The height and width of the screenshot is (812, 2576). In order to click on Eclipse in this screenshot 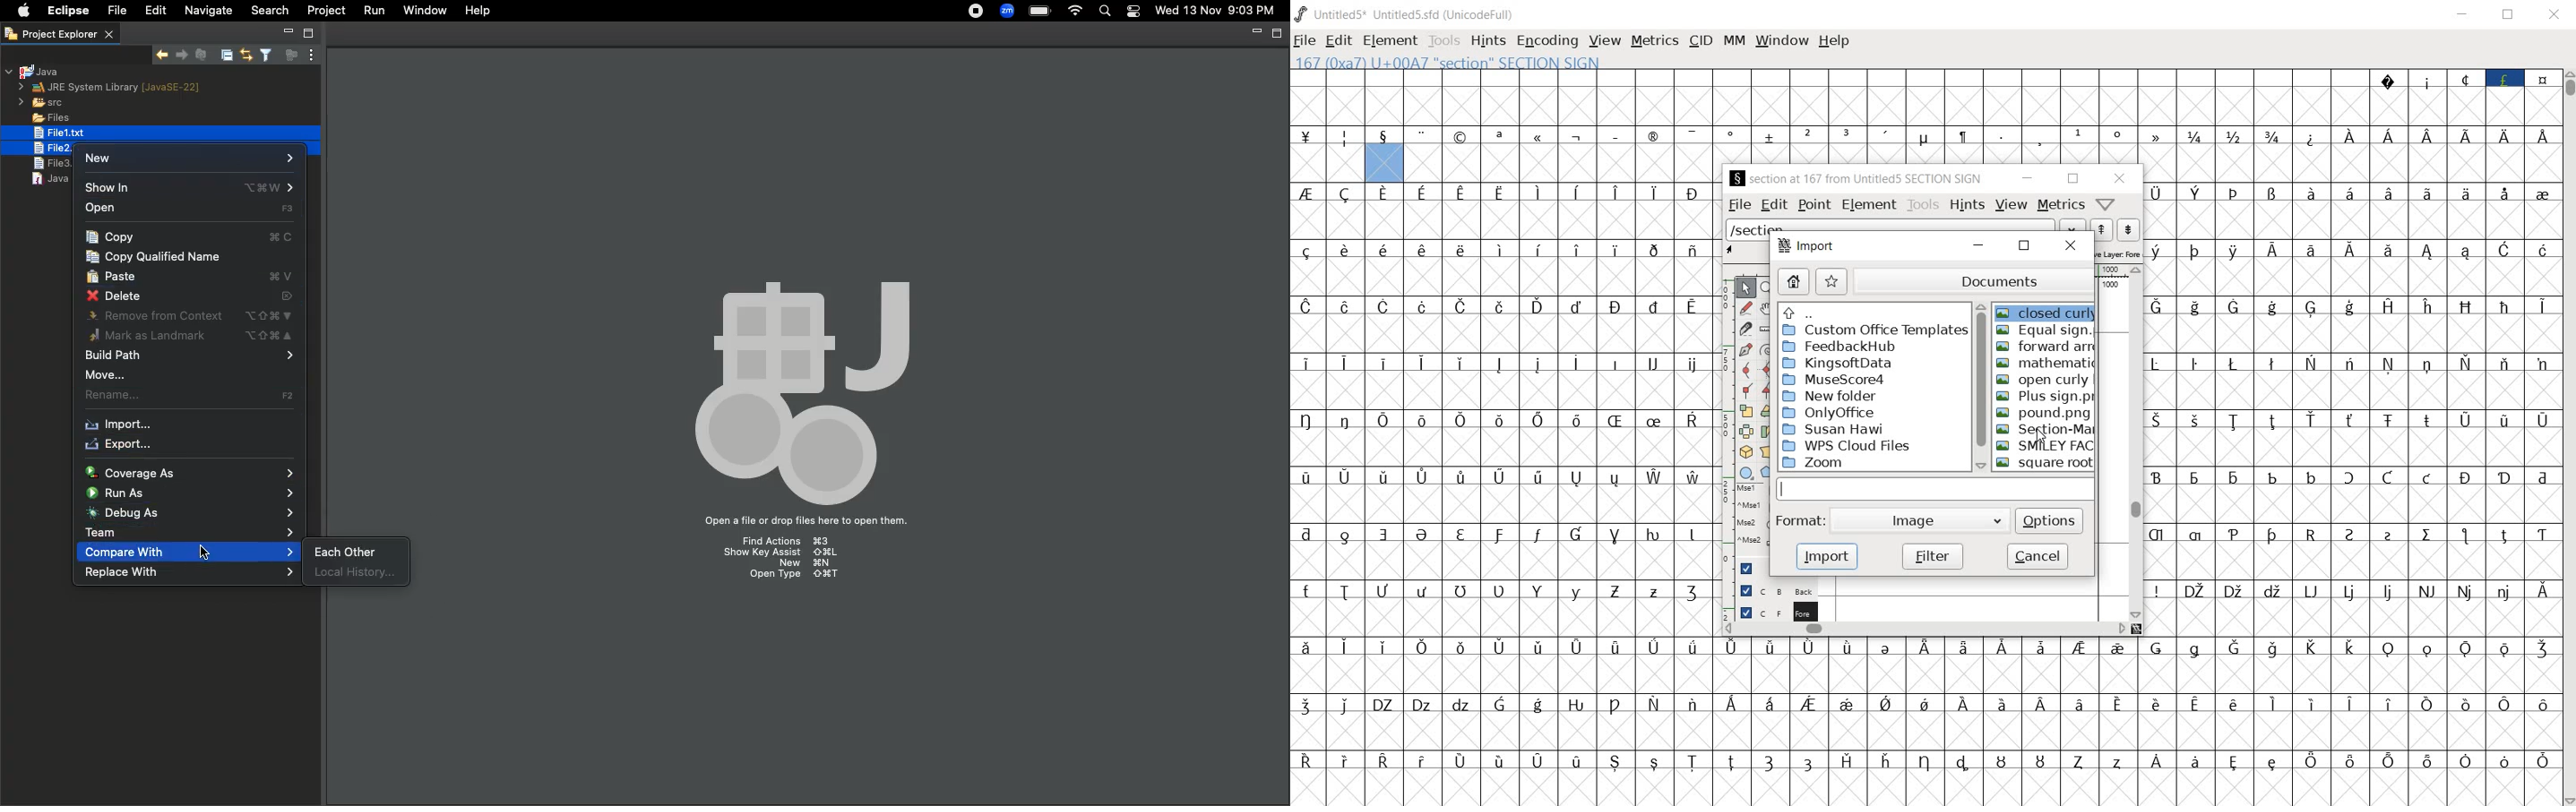, I will do `click(65, 11)`.